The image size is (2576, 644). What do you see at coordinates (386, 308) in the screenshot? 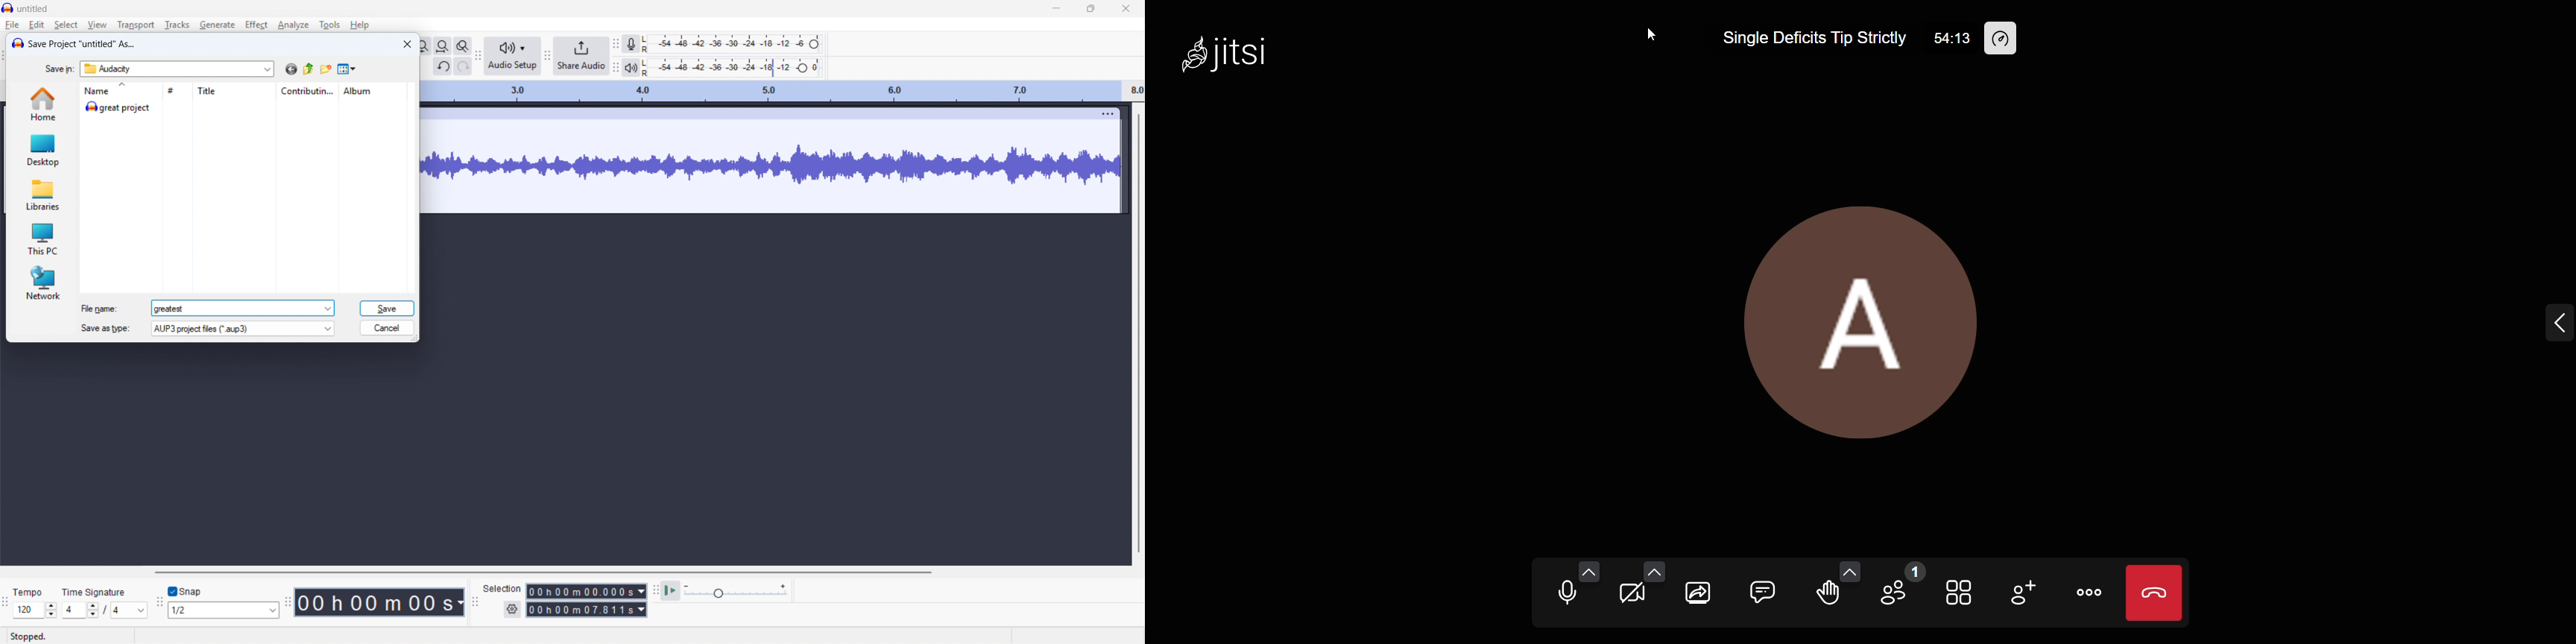
I see `save` at bounding box center [386, 308].